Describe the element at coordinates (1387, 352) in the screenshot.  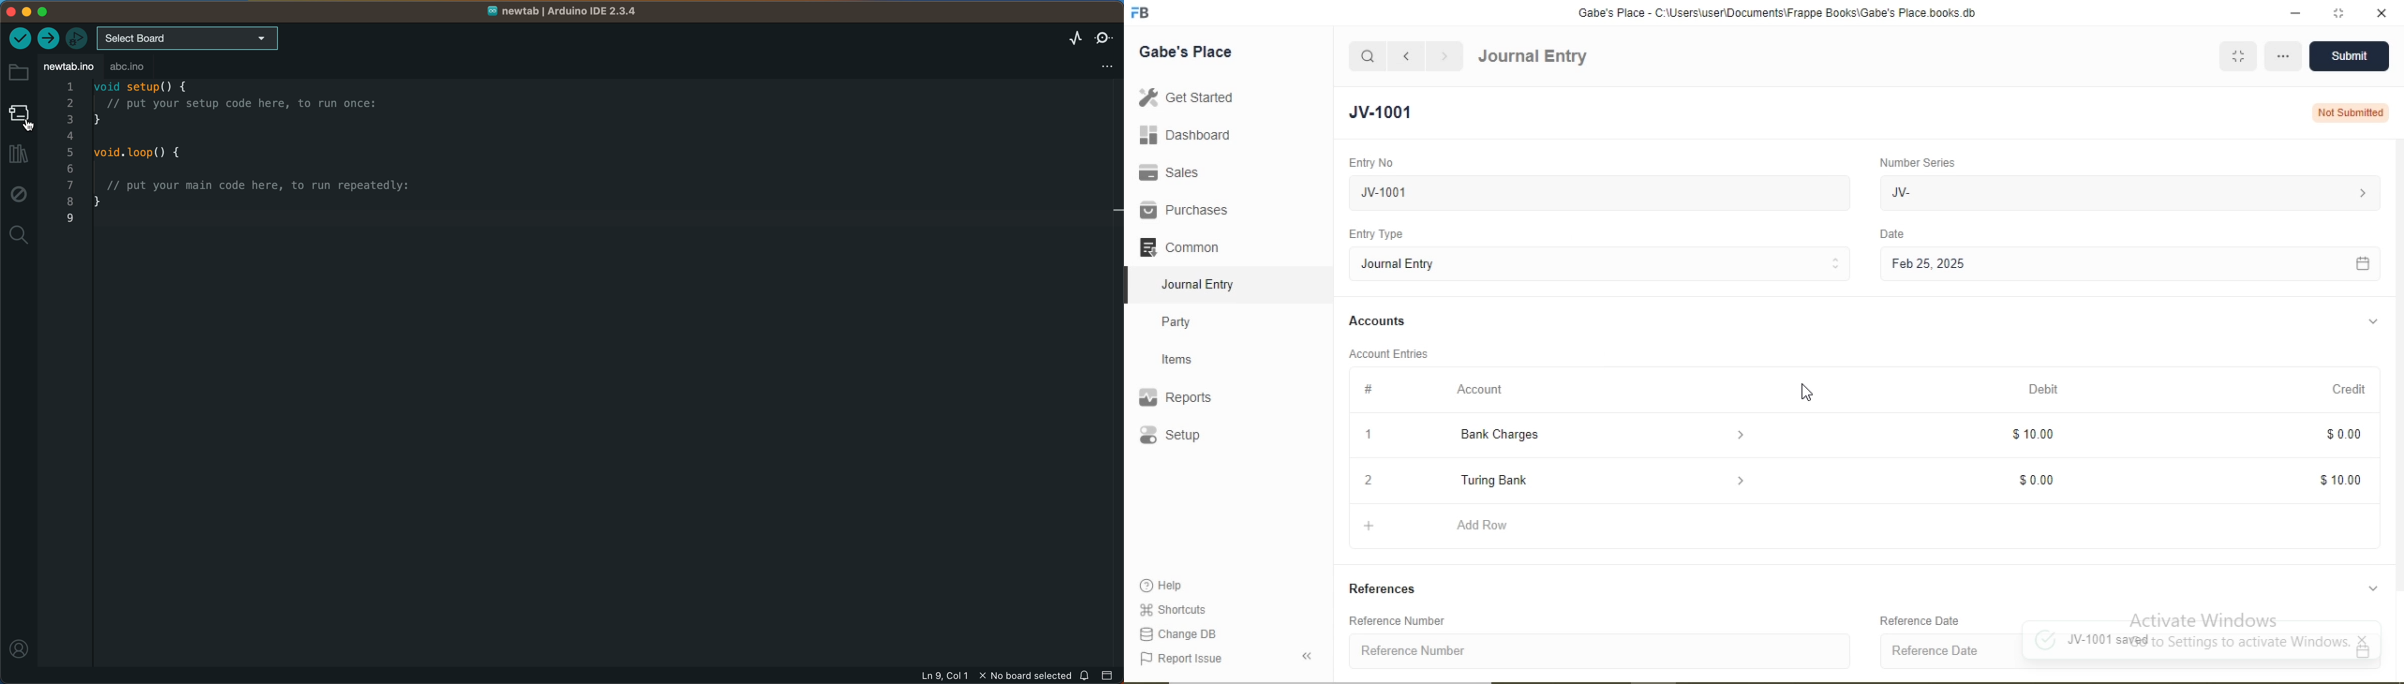
I see `Account Entries` at that location.